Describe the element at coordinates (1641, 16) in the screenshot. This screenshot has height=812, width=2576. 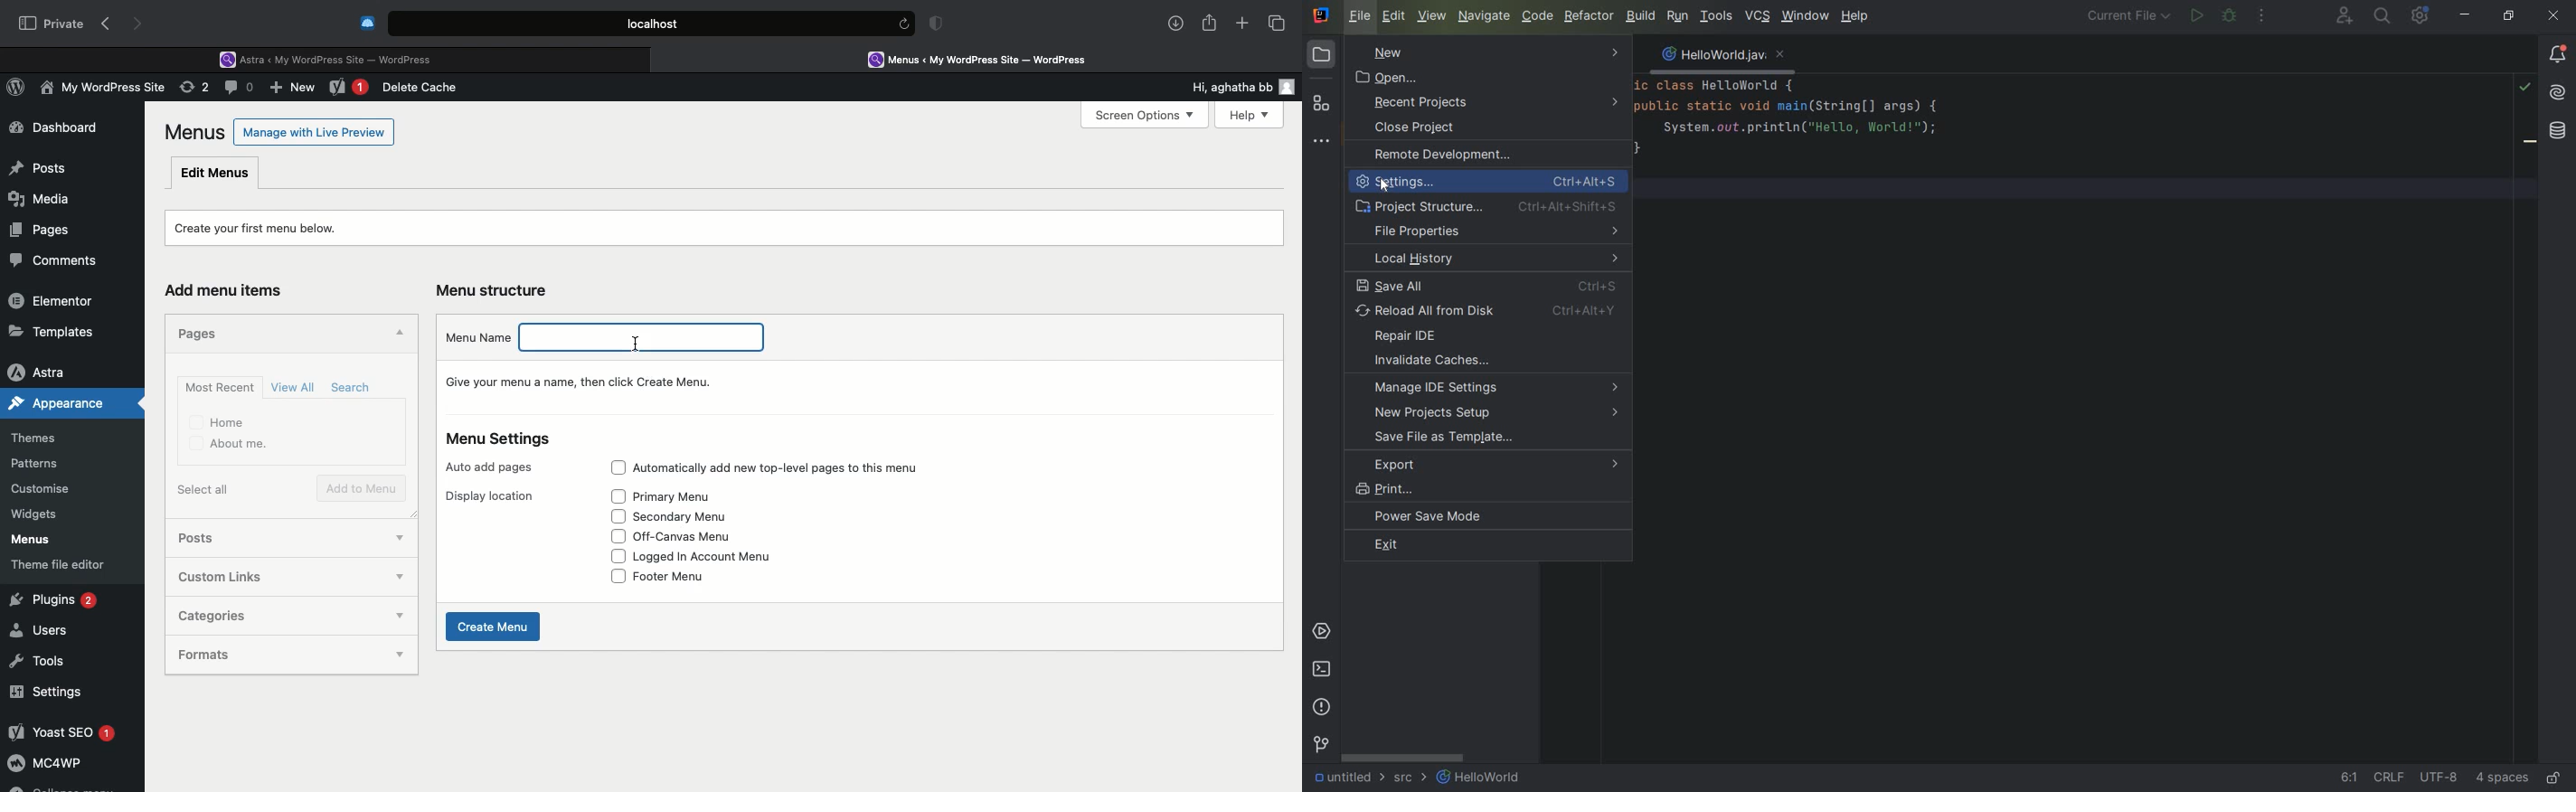
I see `BUILD` at that location.